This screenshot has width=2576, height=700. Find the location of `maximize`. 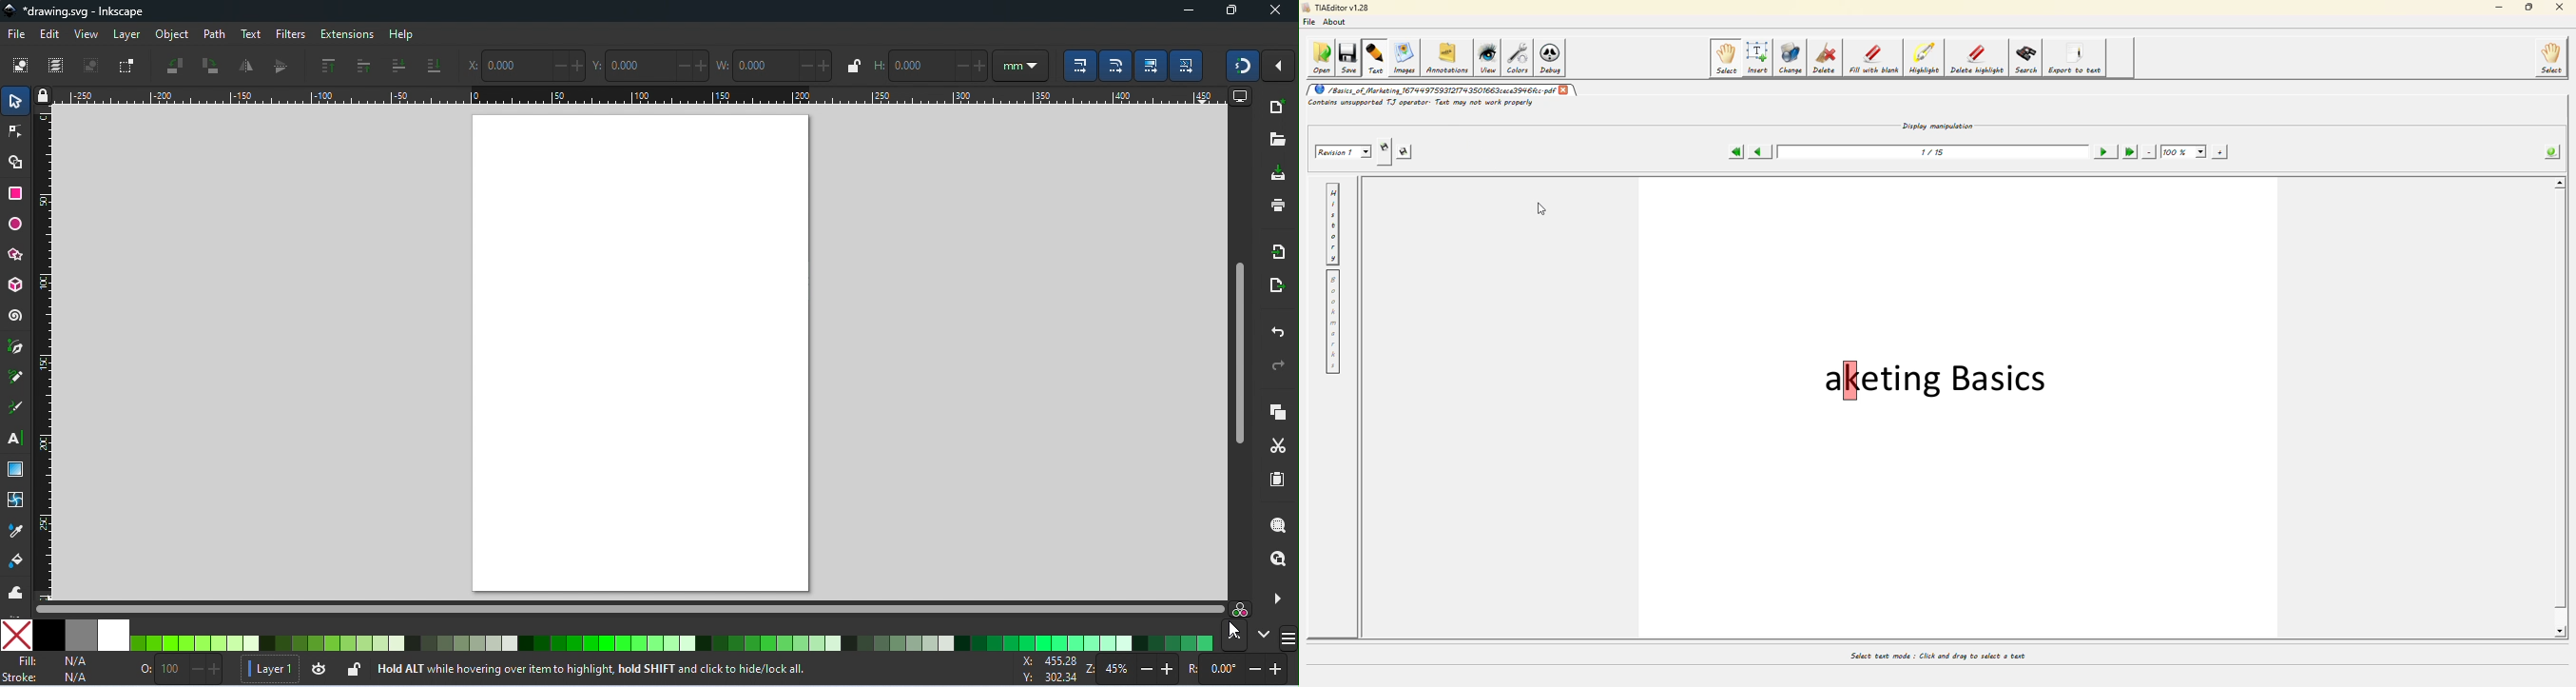

maximize is located at coordinates (1235, 12).